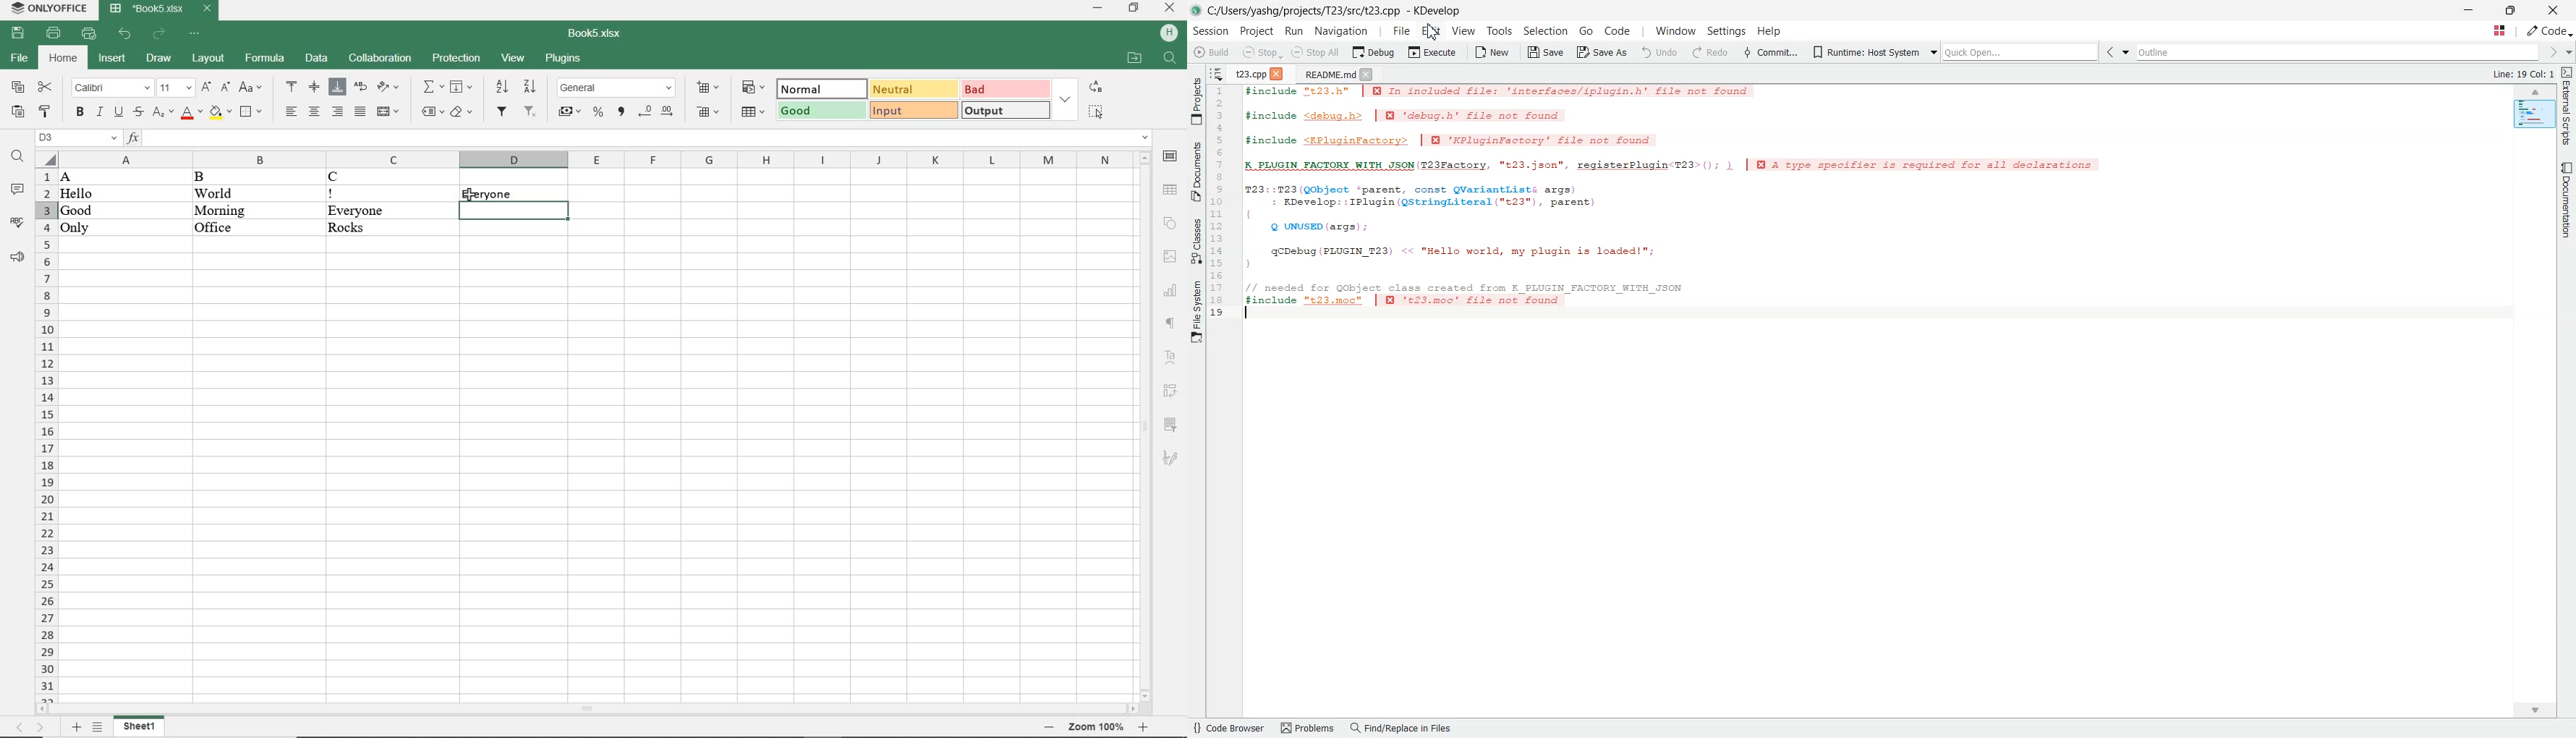  What do you see at coordinates (1145, 727) in the screenshot?
I see `zoom in` at bounding box center [1145, 727].